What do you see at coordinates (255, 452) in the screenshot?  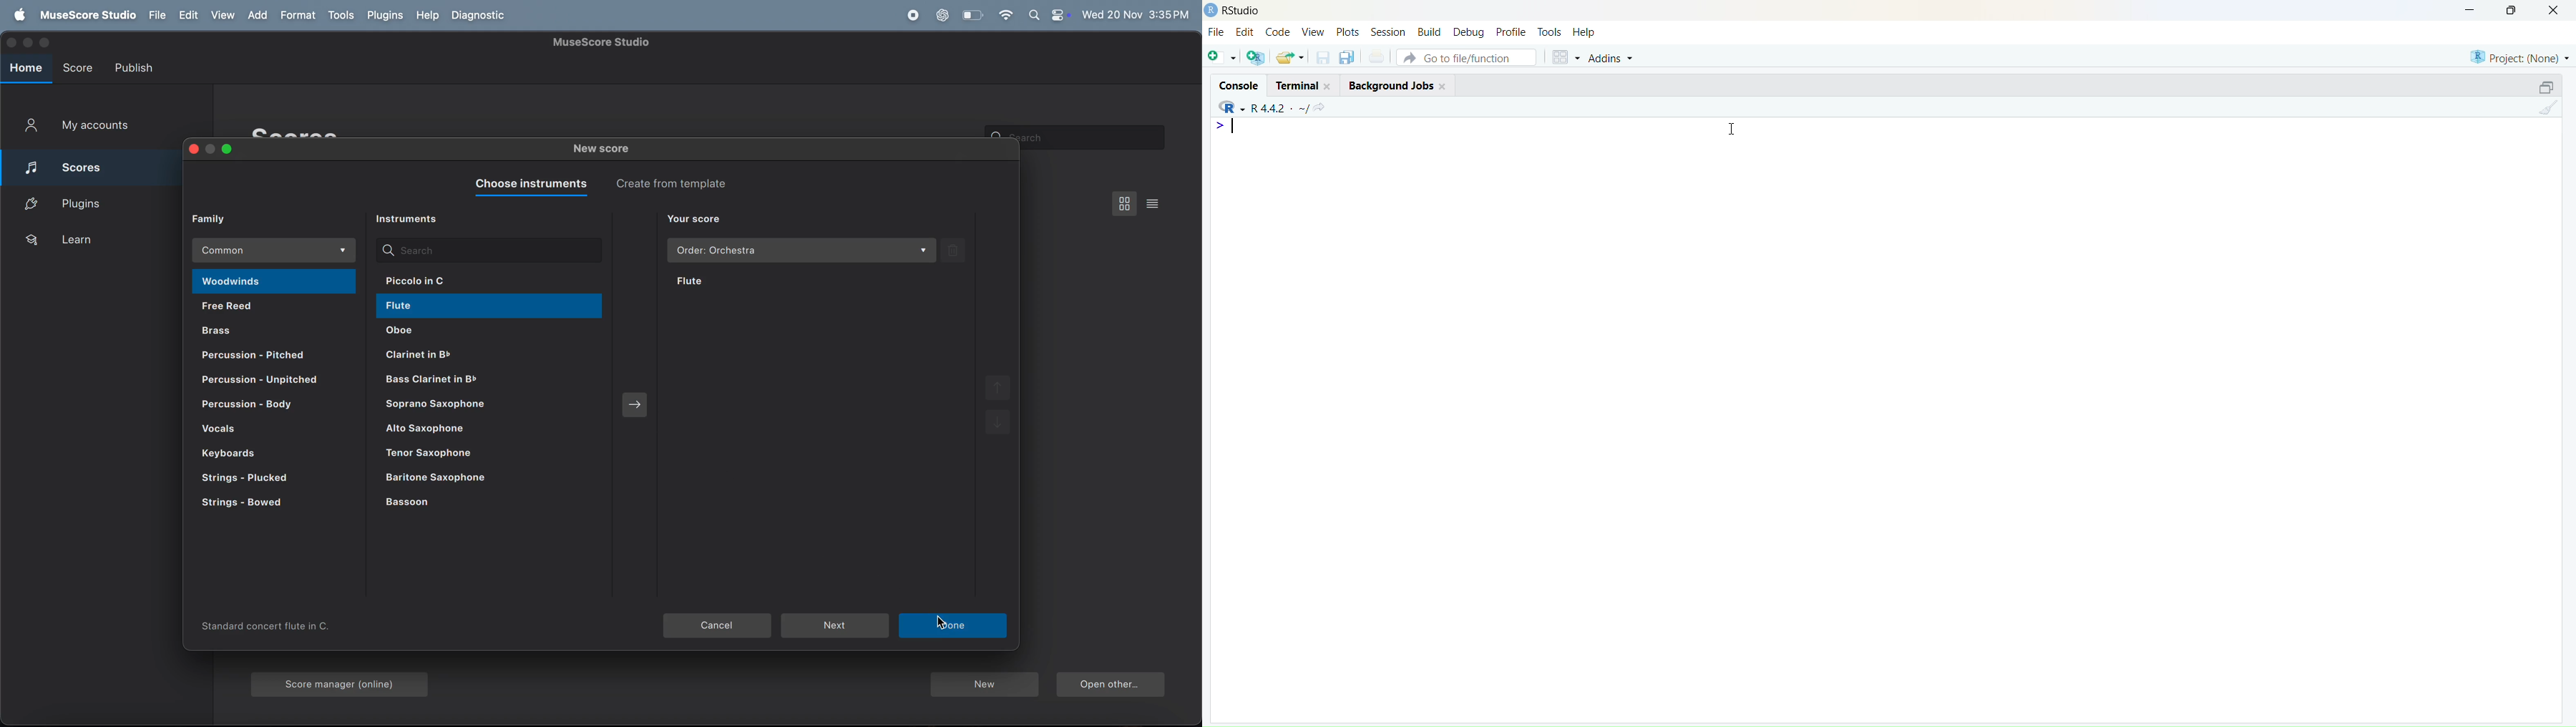 I see `keyboard` at bounding box center [255, 452].